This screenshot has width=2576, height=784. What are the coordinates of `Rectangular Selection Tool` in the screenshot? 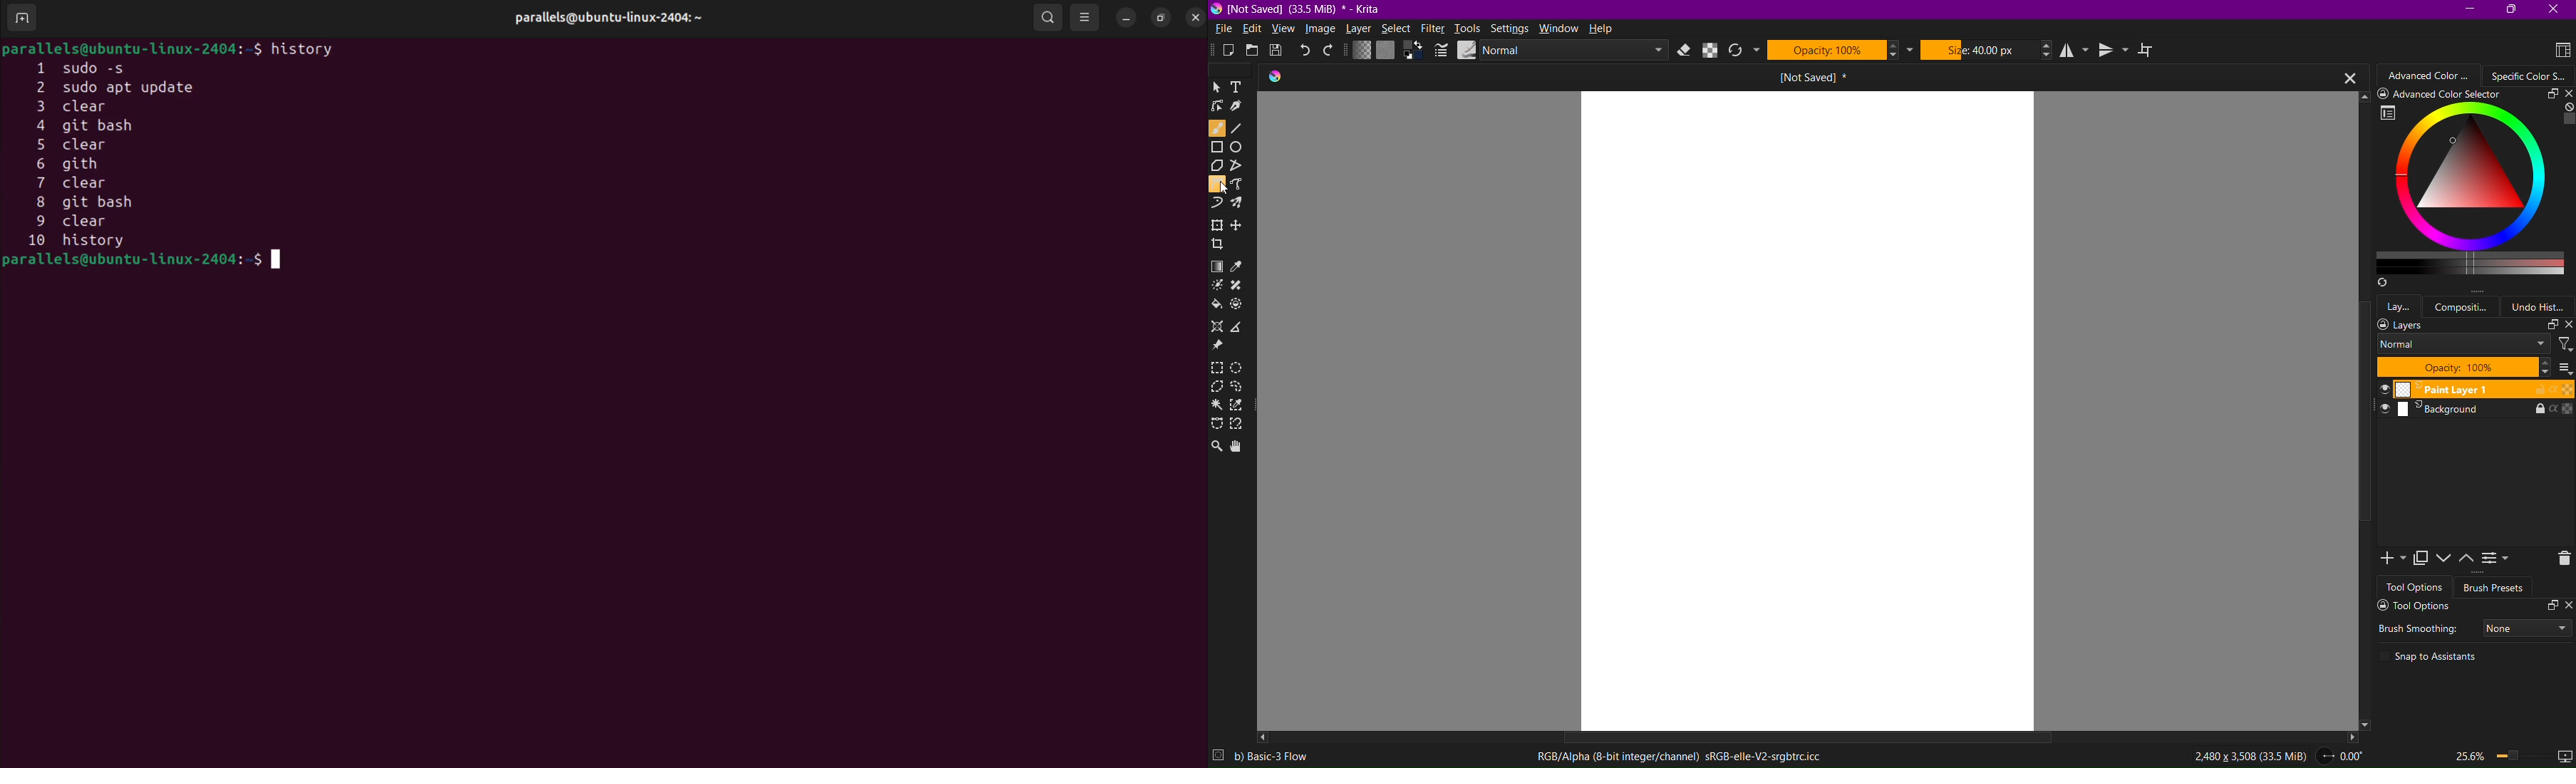 It's located at (1220, 368).